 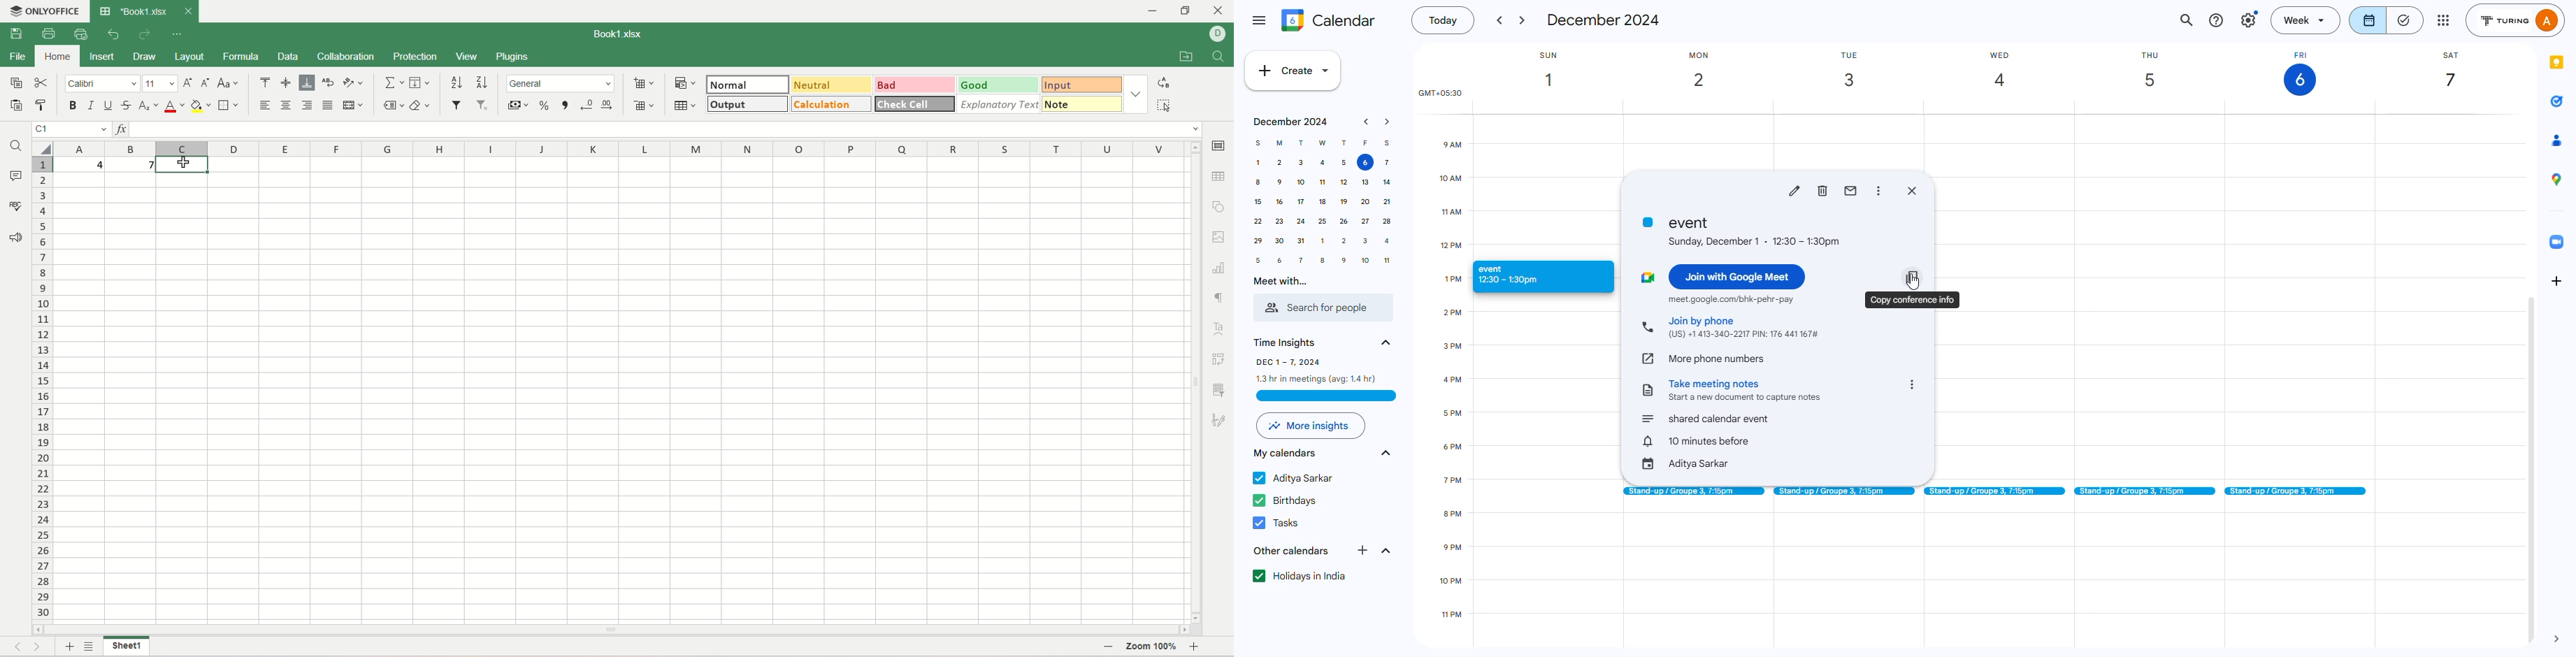 I want to click on time, so click(x=1446, y=214).